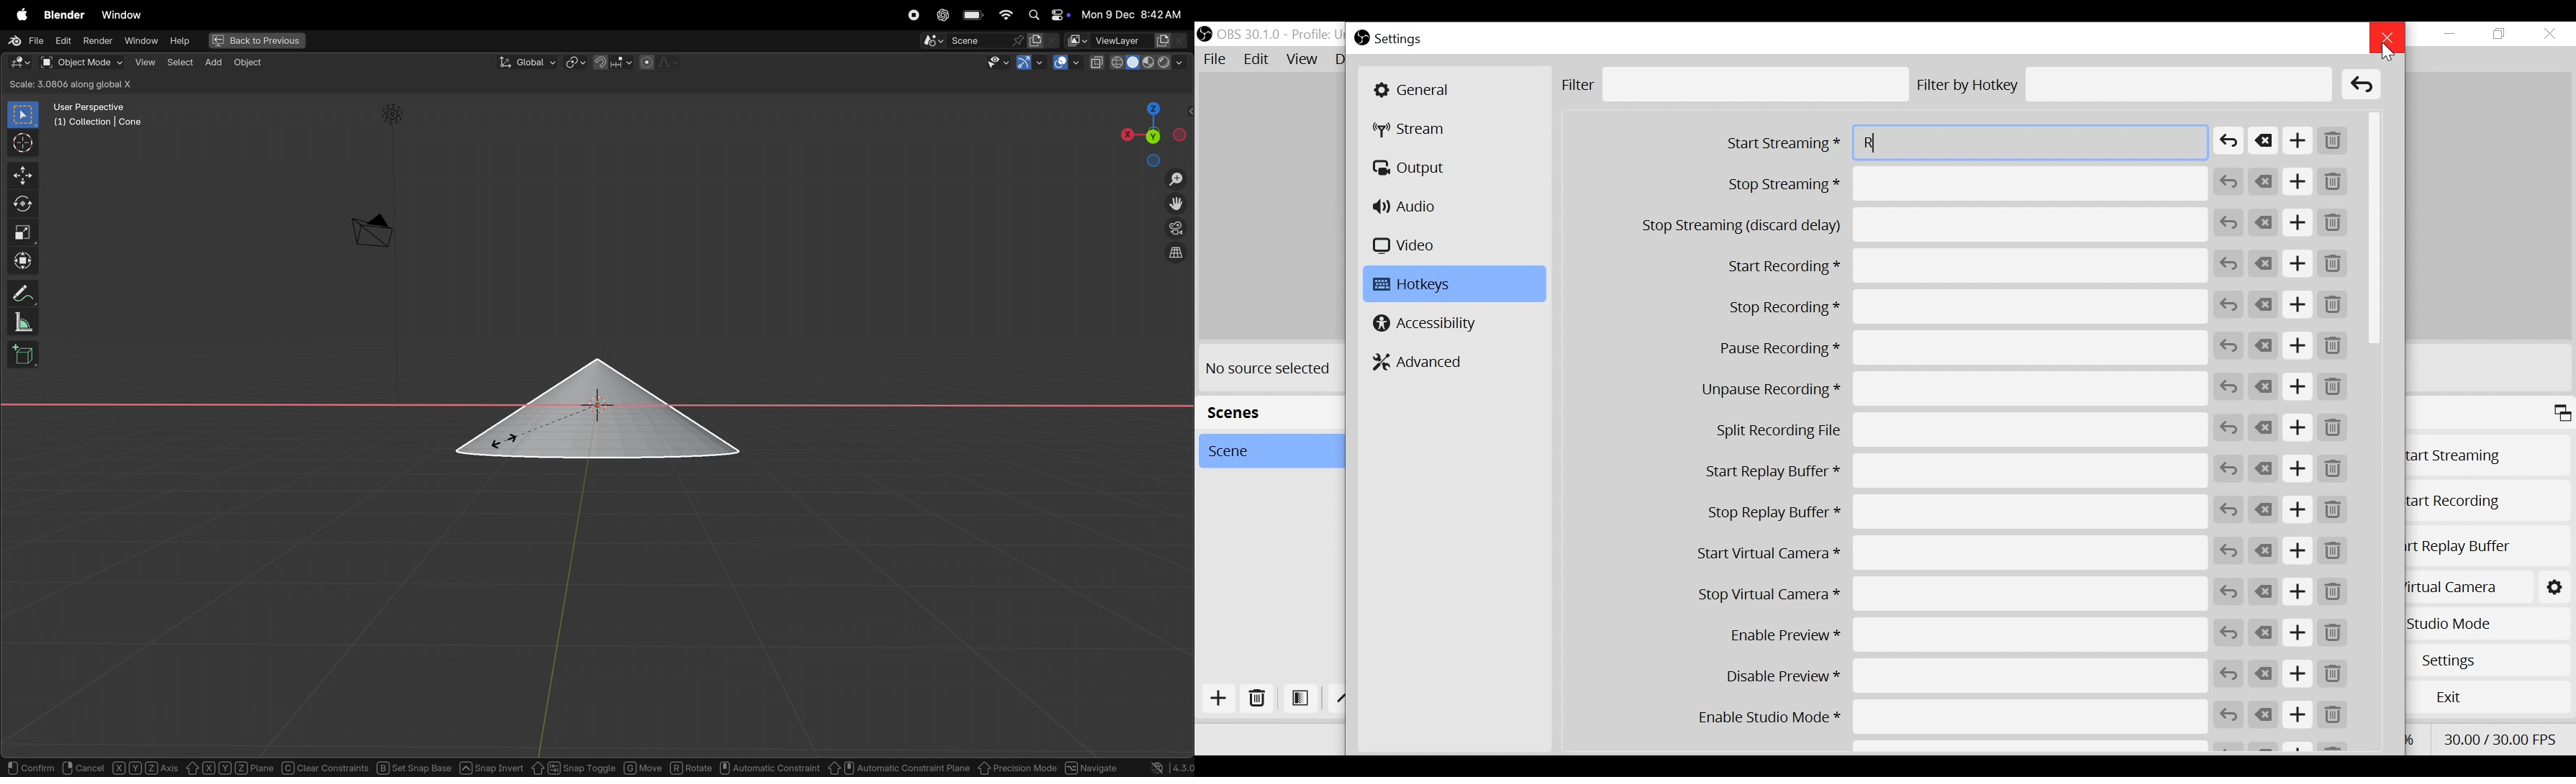 The height and width of the screenshot is (784, 2576). What do you see at coordinates (2264, 141) in the screenshot?
I see `Clear` at bounding box center [2264, 141].